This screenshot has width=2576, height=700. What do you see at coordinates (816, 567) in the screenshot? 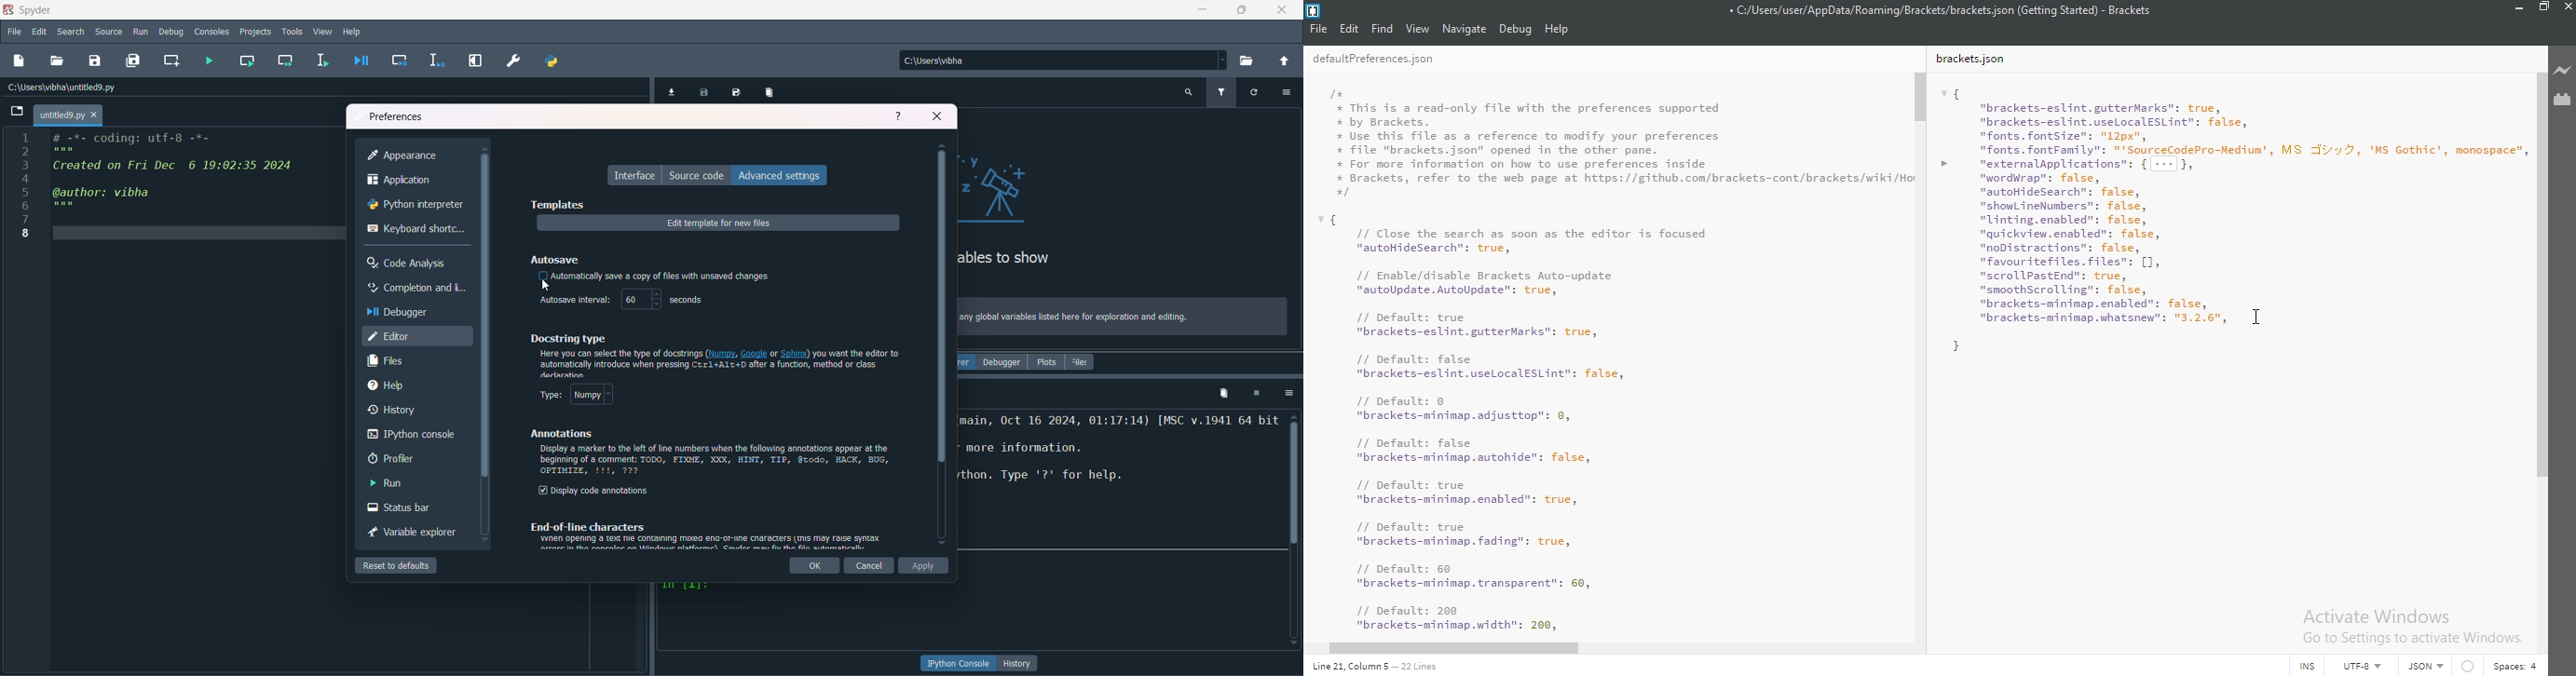
I see `ok` at bounding box center [816, 567].